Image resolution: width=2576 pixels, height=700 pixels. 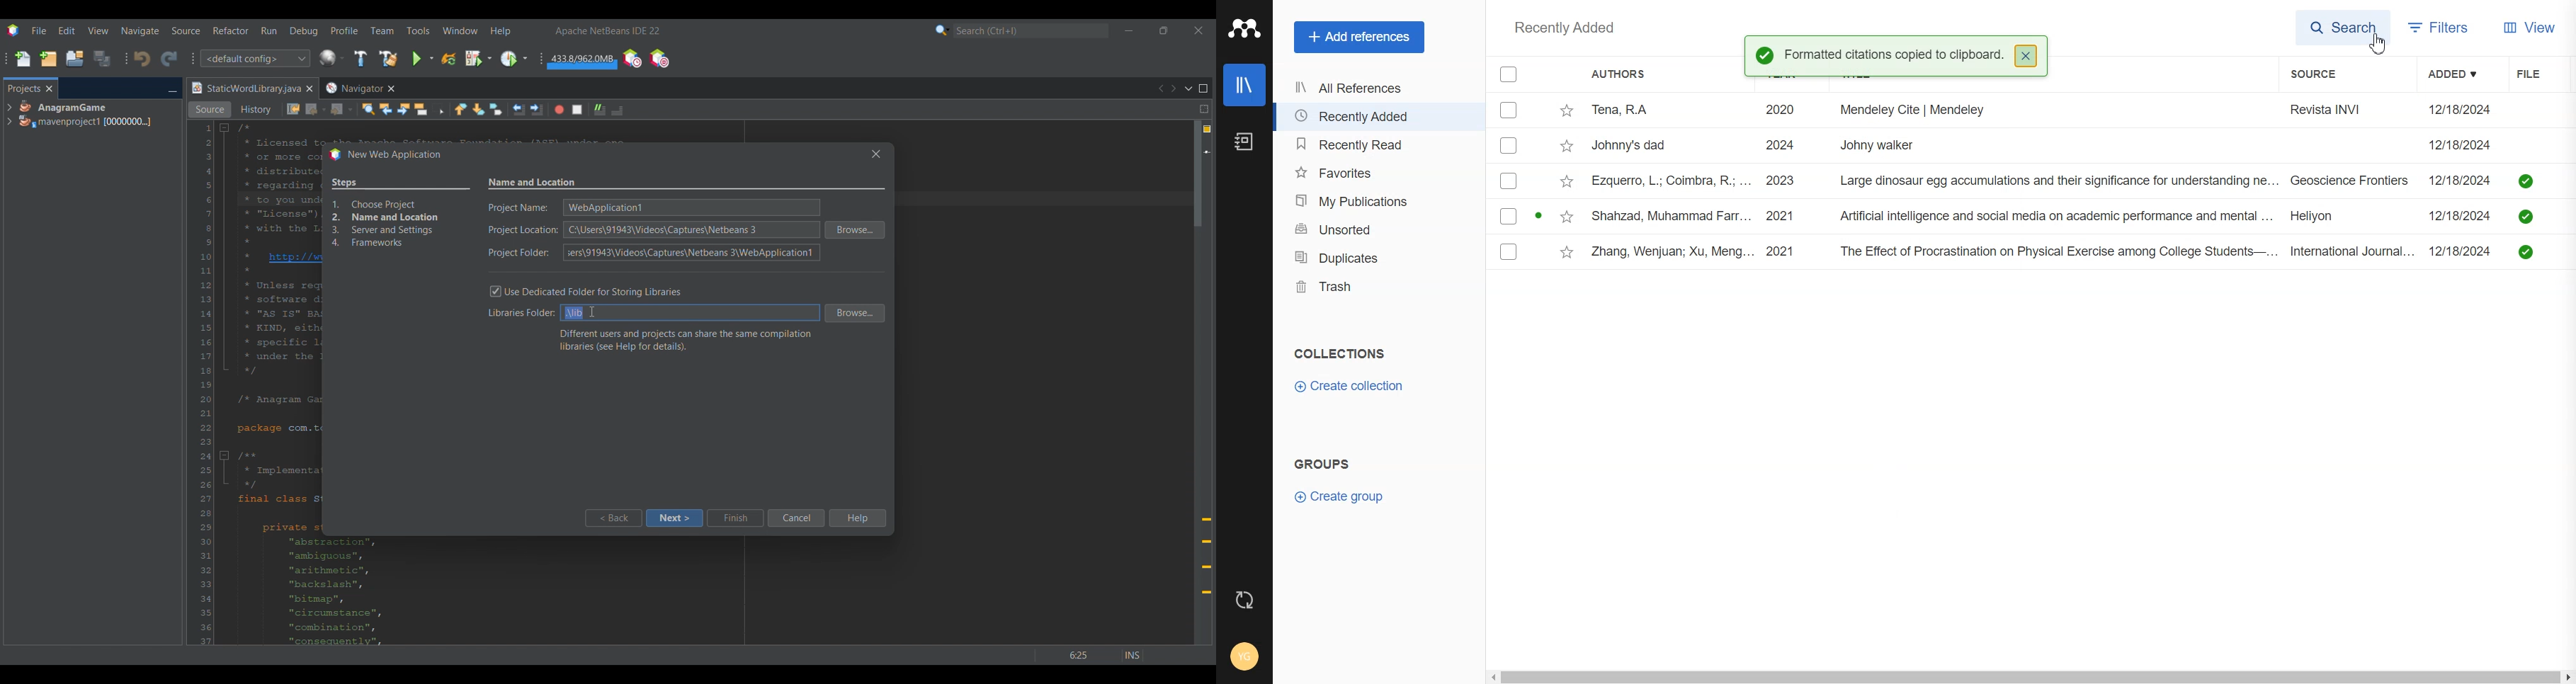 What do you see at coordinates (2343, 29) in the screenshot?
I see `Search` at bounding box center [2343, 29].